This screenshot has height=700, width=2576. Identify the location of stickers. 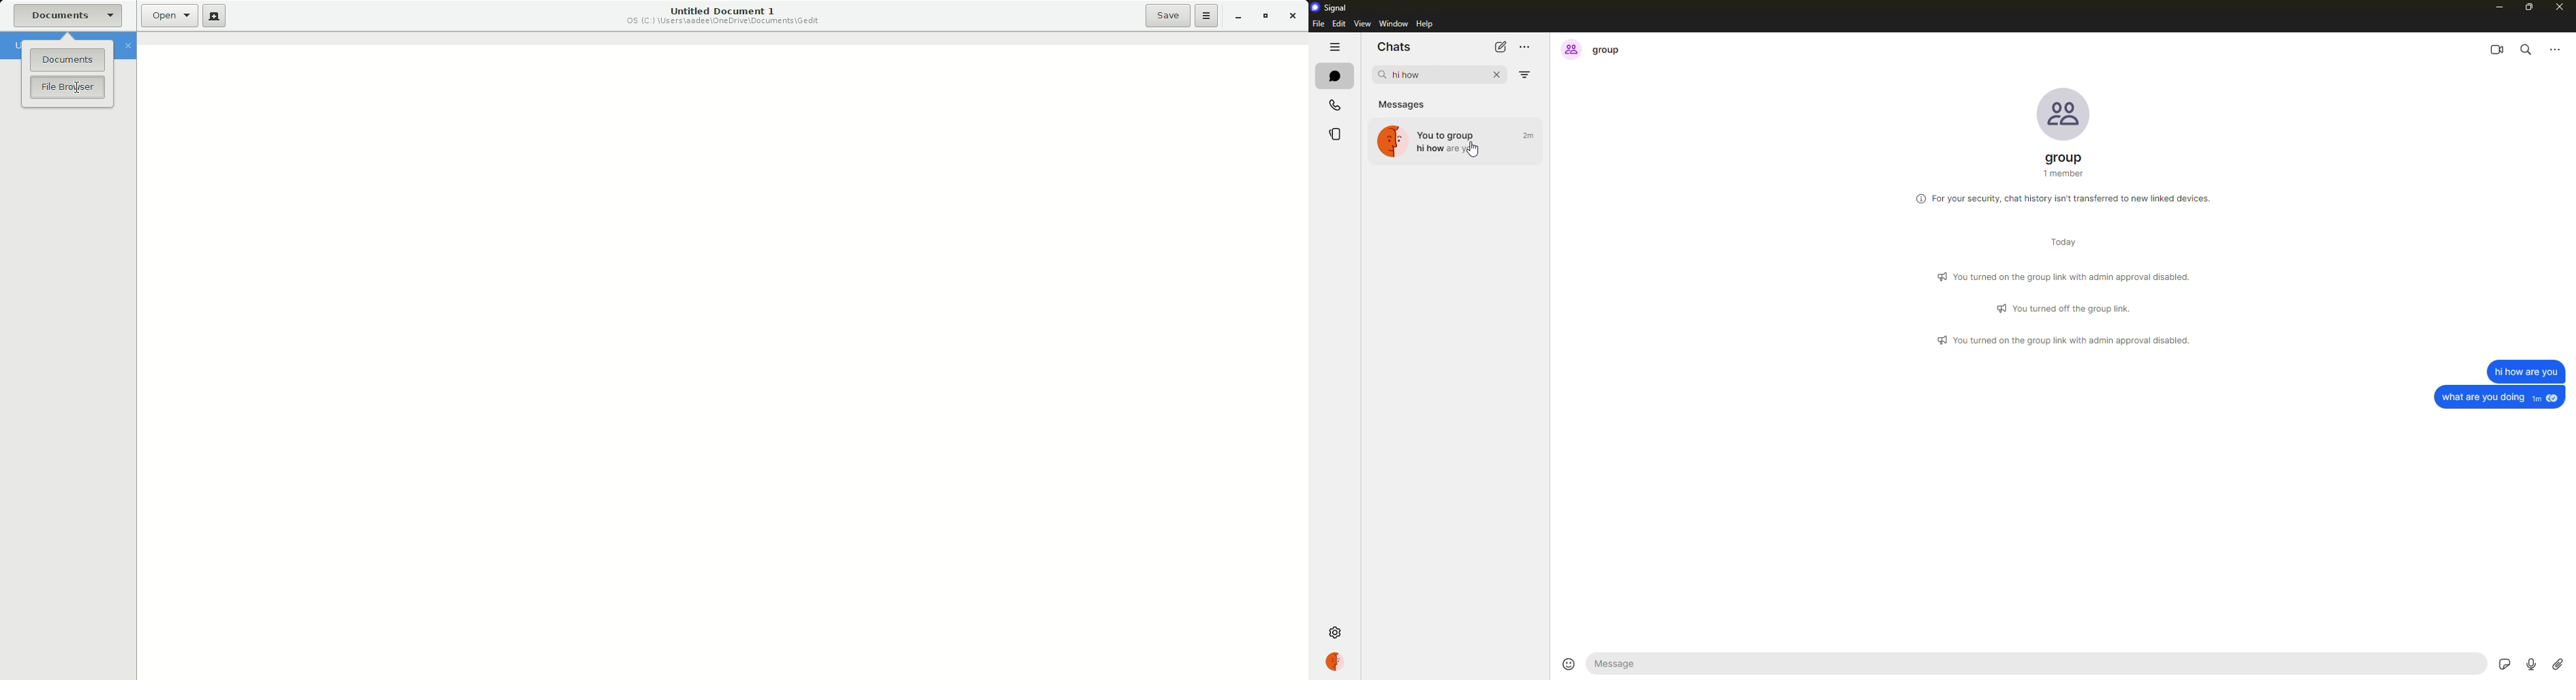
(2505, 661).